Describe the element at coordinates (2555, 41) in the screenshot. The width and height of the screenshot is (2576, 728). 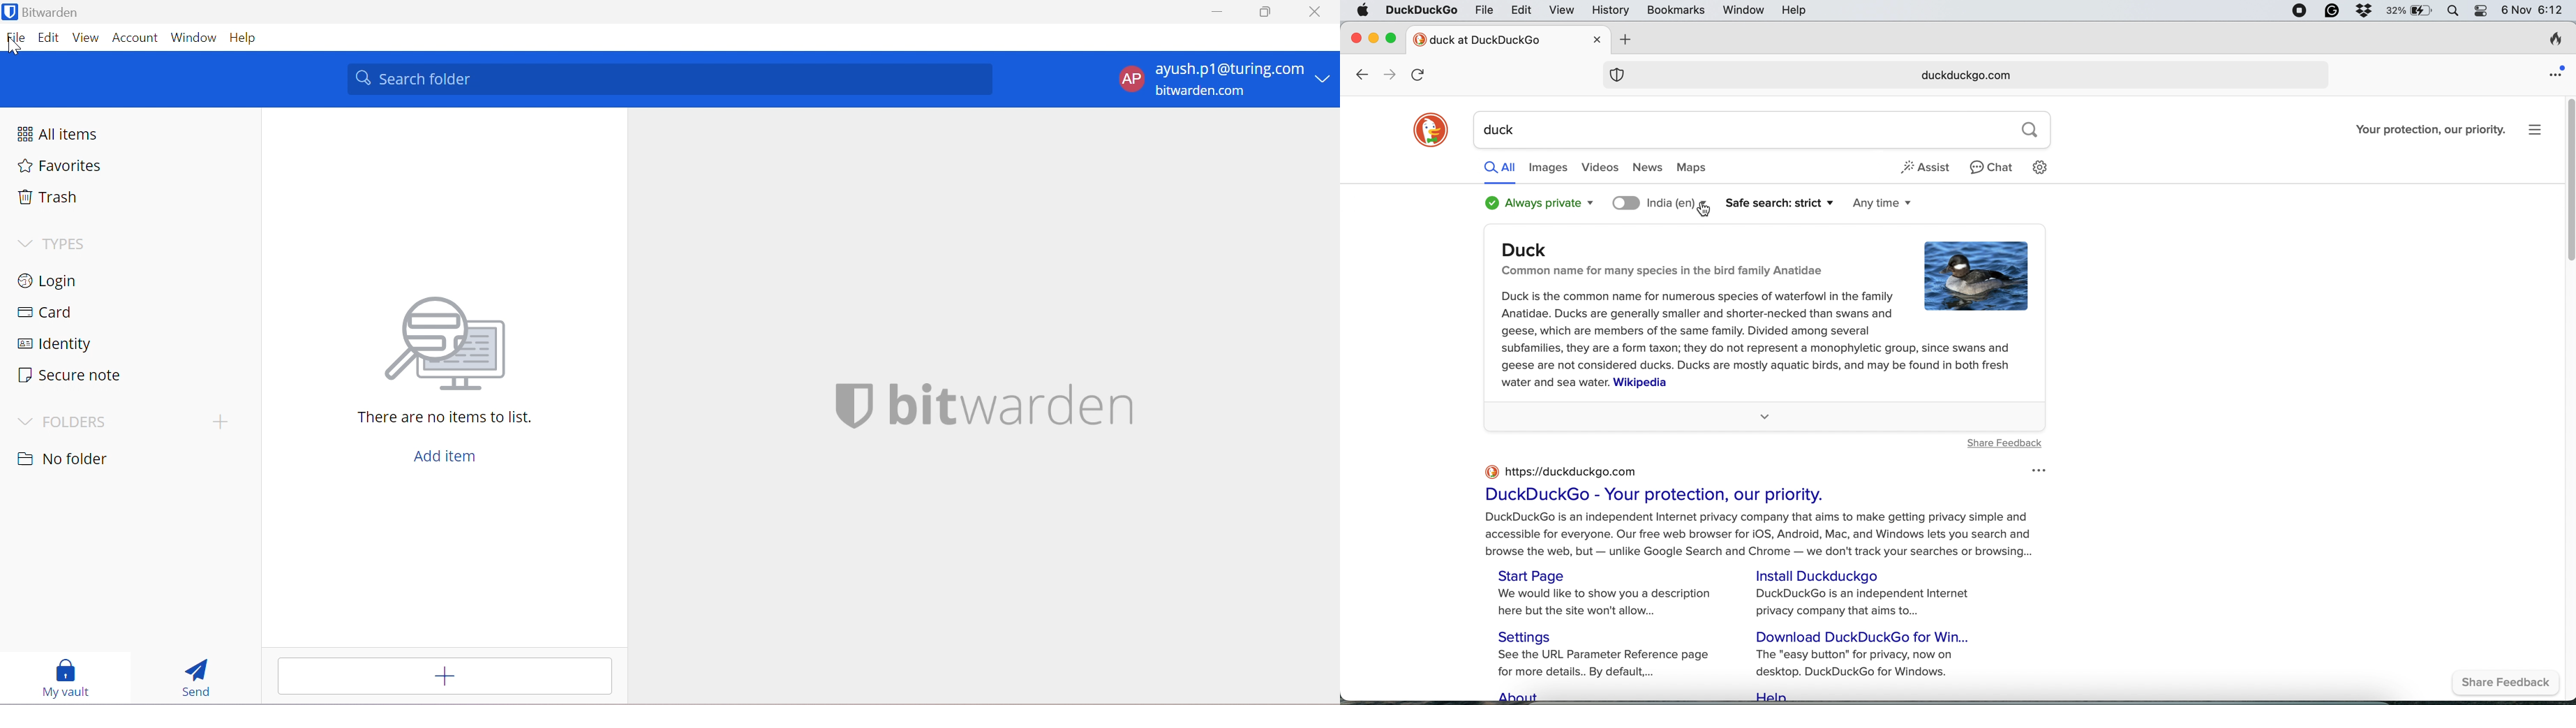
I see `clear browsing history` at that location.